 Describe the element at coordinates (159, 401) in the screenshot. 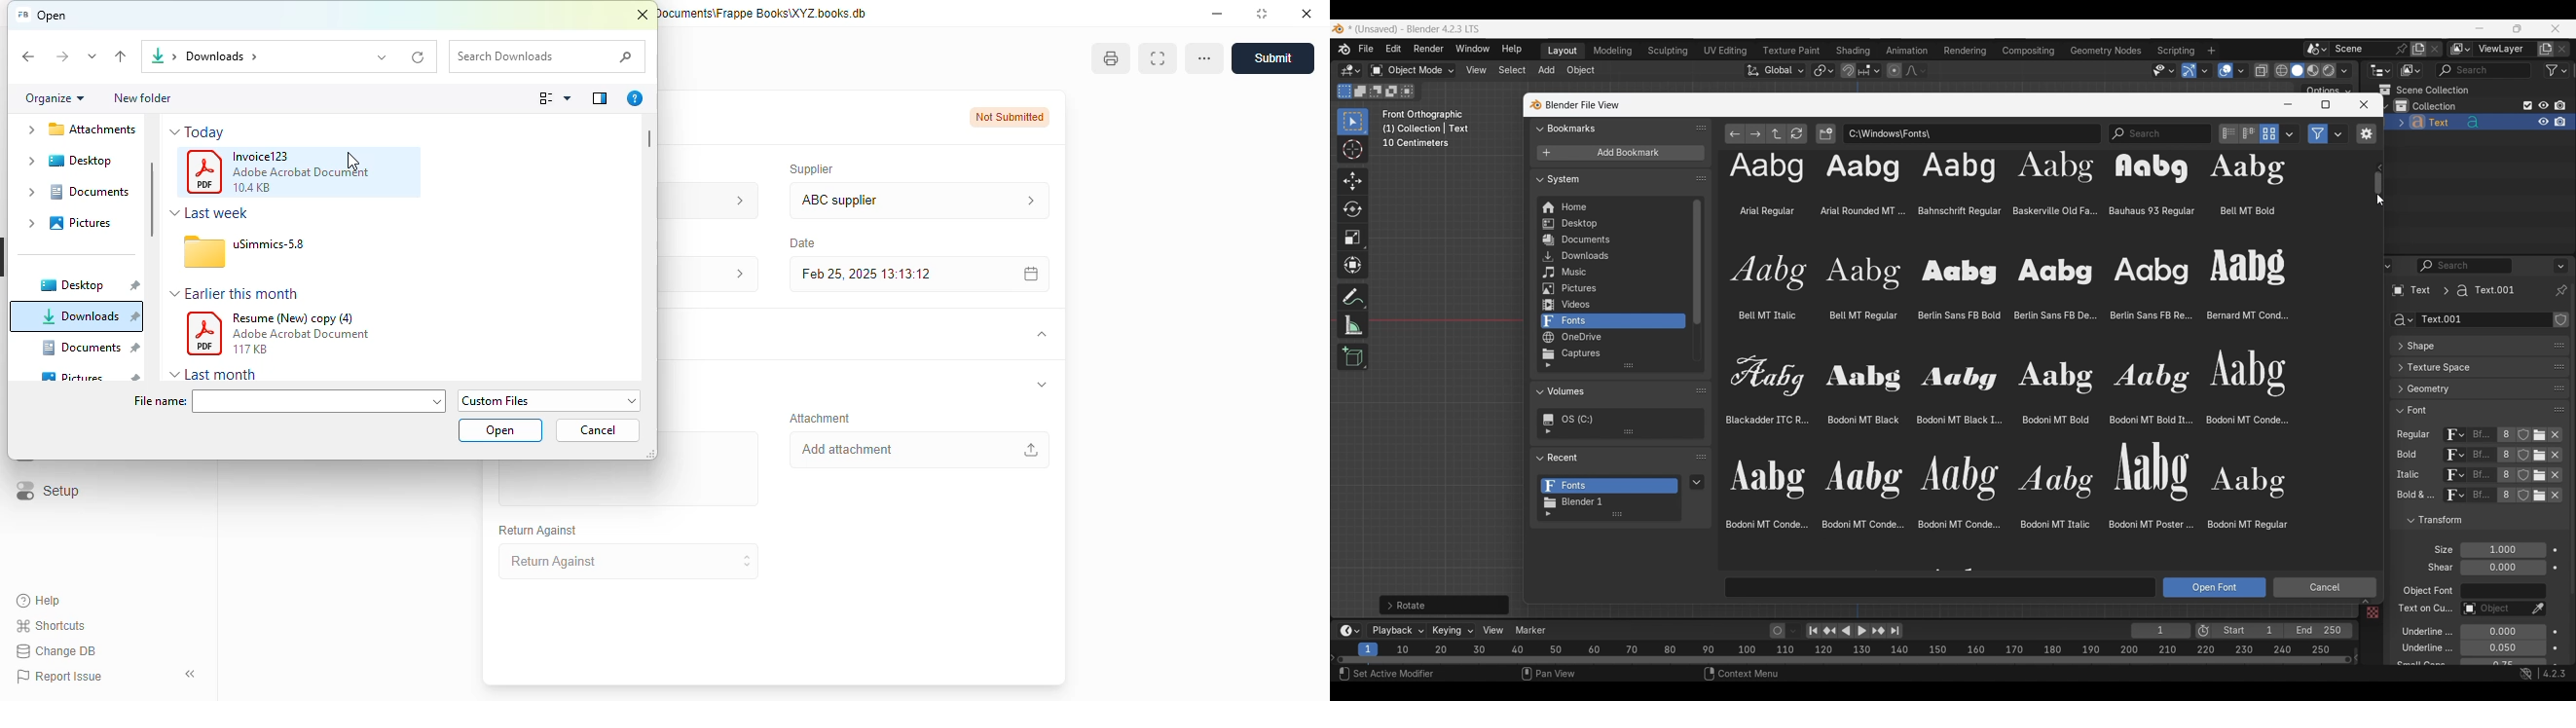

I see `file name: ` at that location.